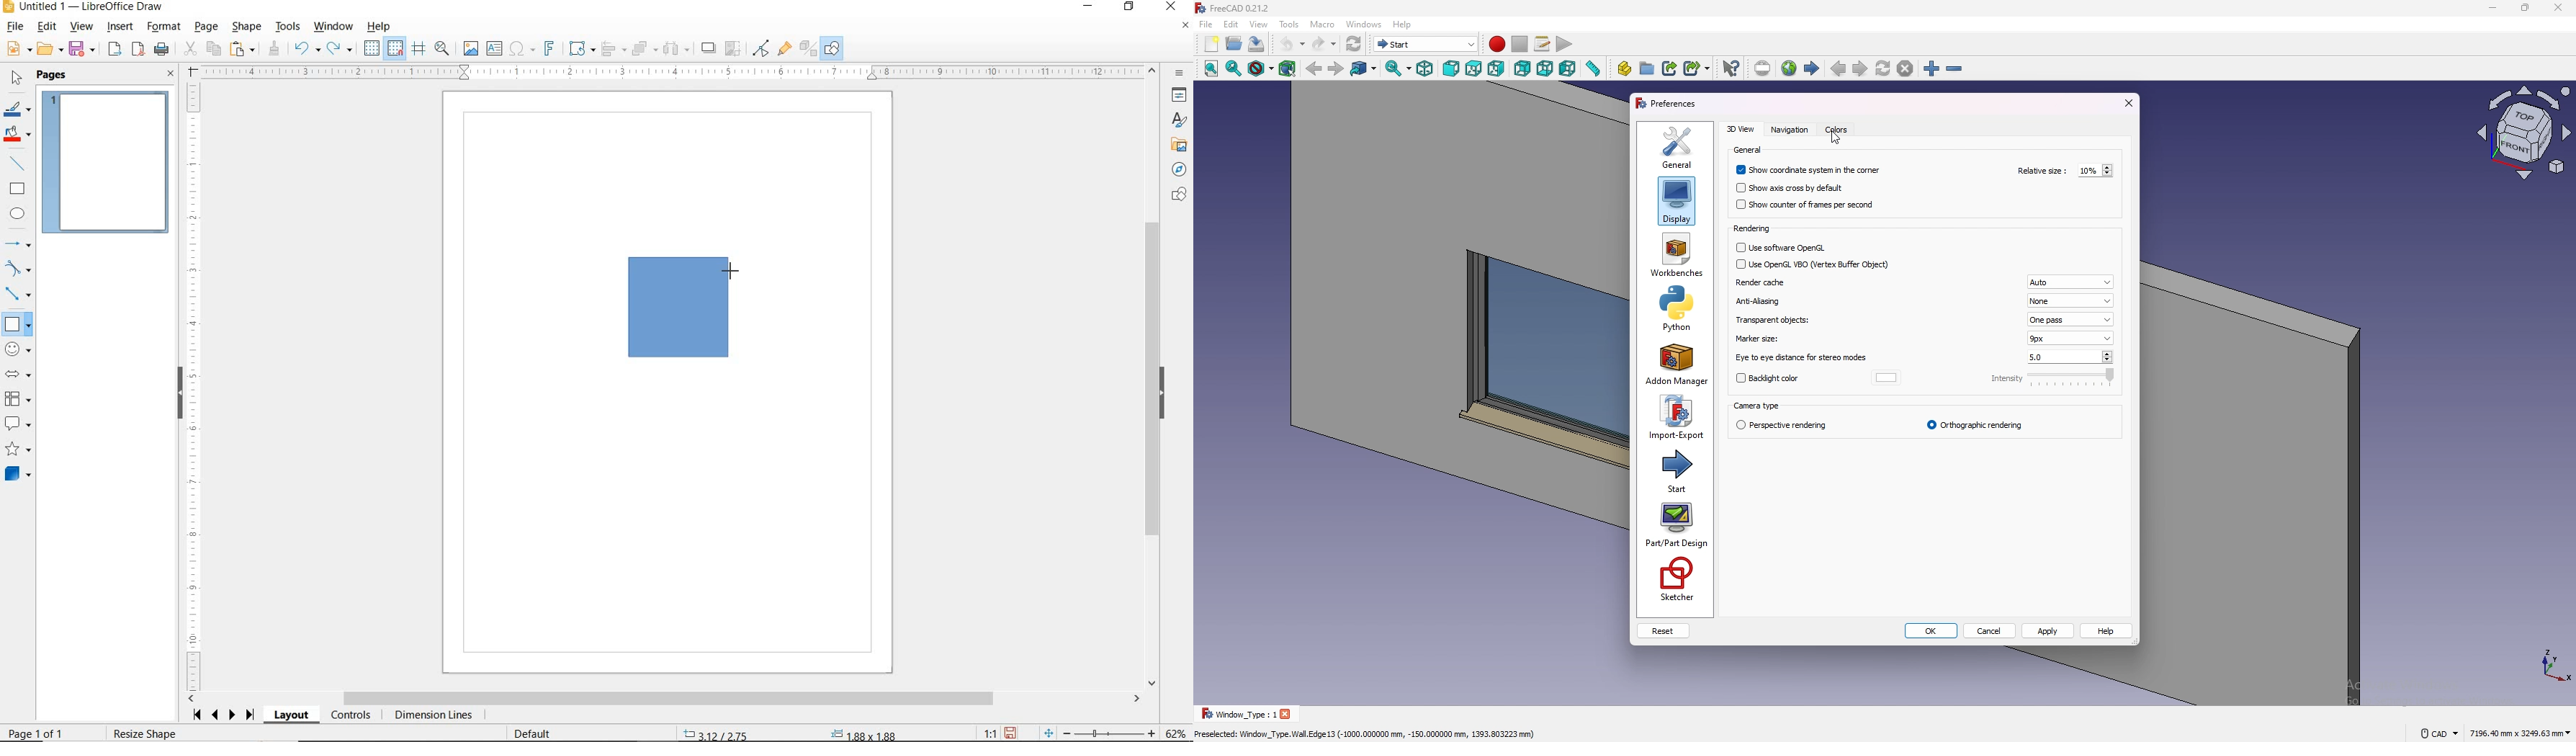 This screenshot has height=756, width=2576. What do you see at coordinates (1231, 24) in the screenshot?
I see `edit` at bounding box center [1231, 24].